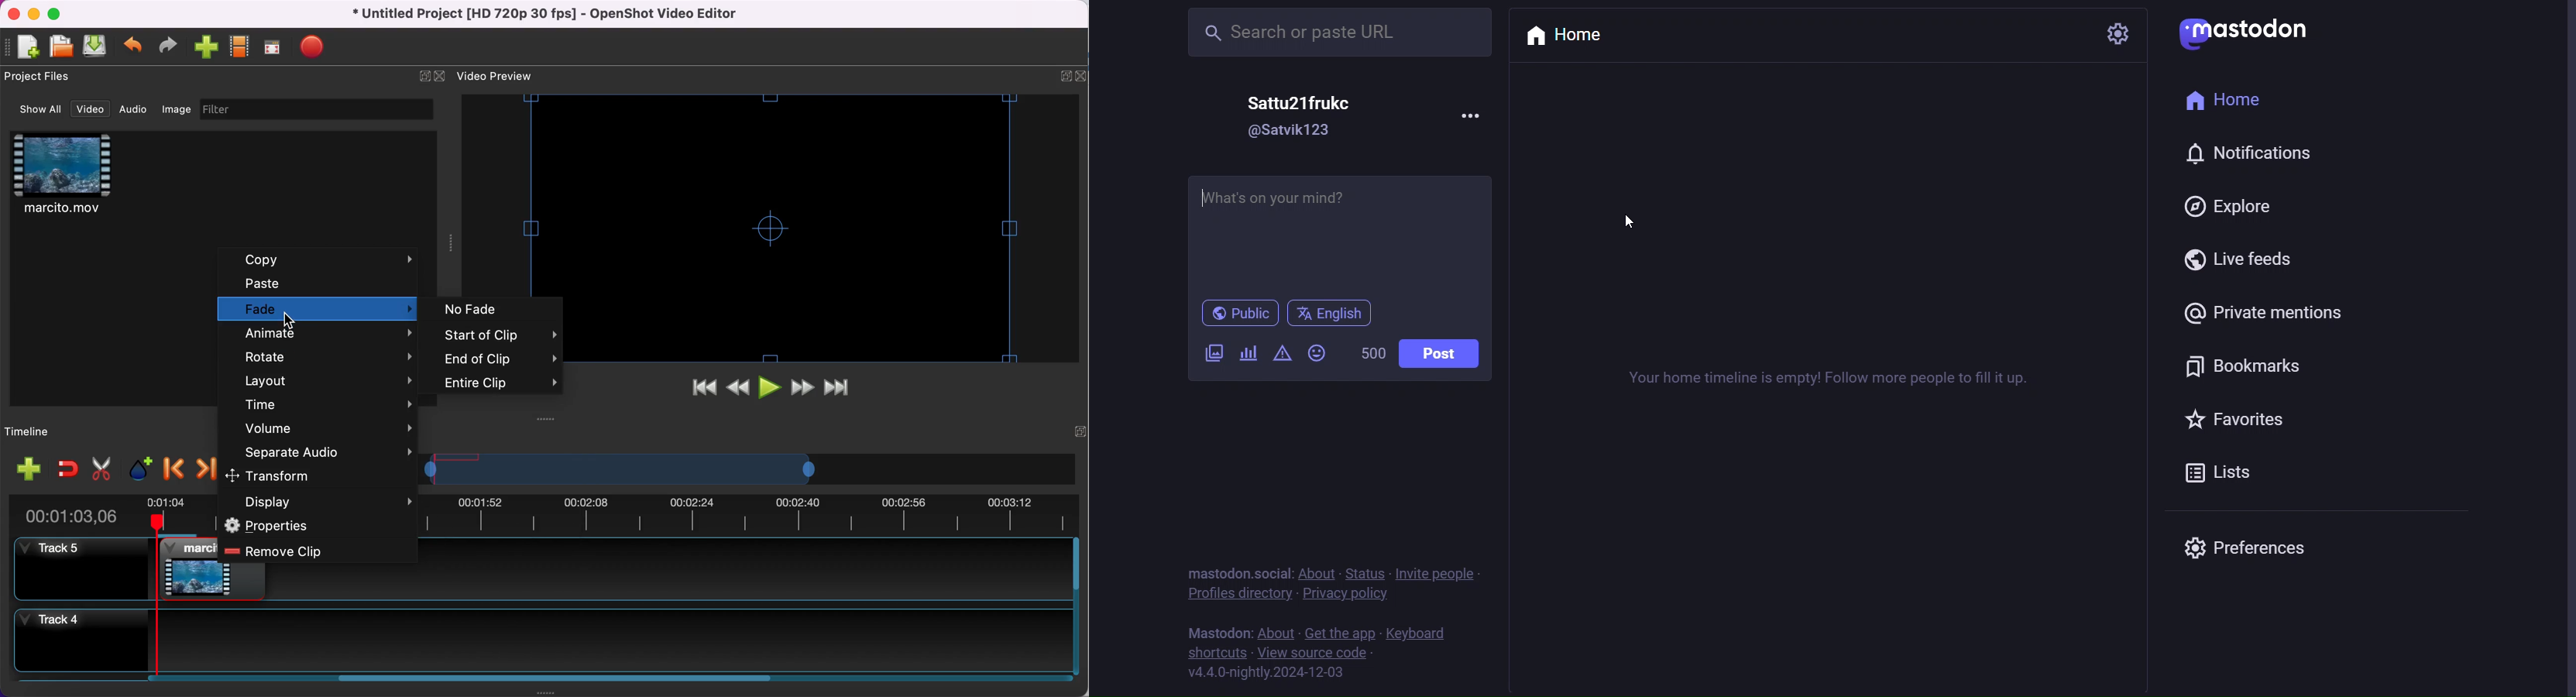 Image resolution: width=2576 pixels, height=700 pixels. I want to click on explore, so click(2235, 206).